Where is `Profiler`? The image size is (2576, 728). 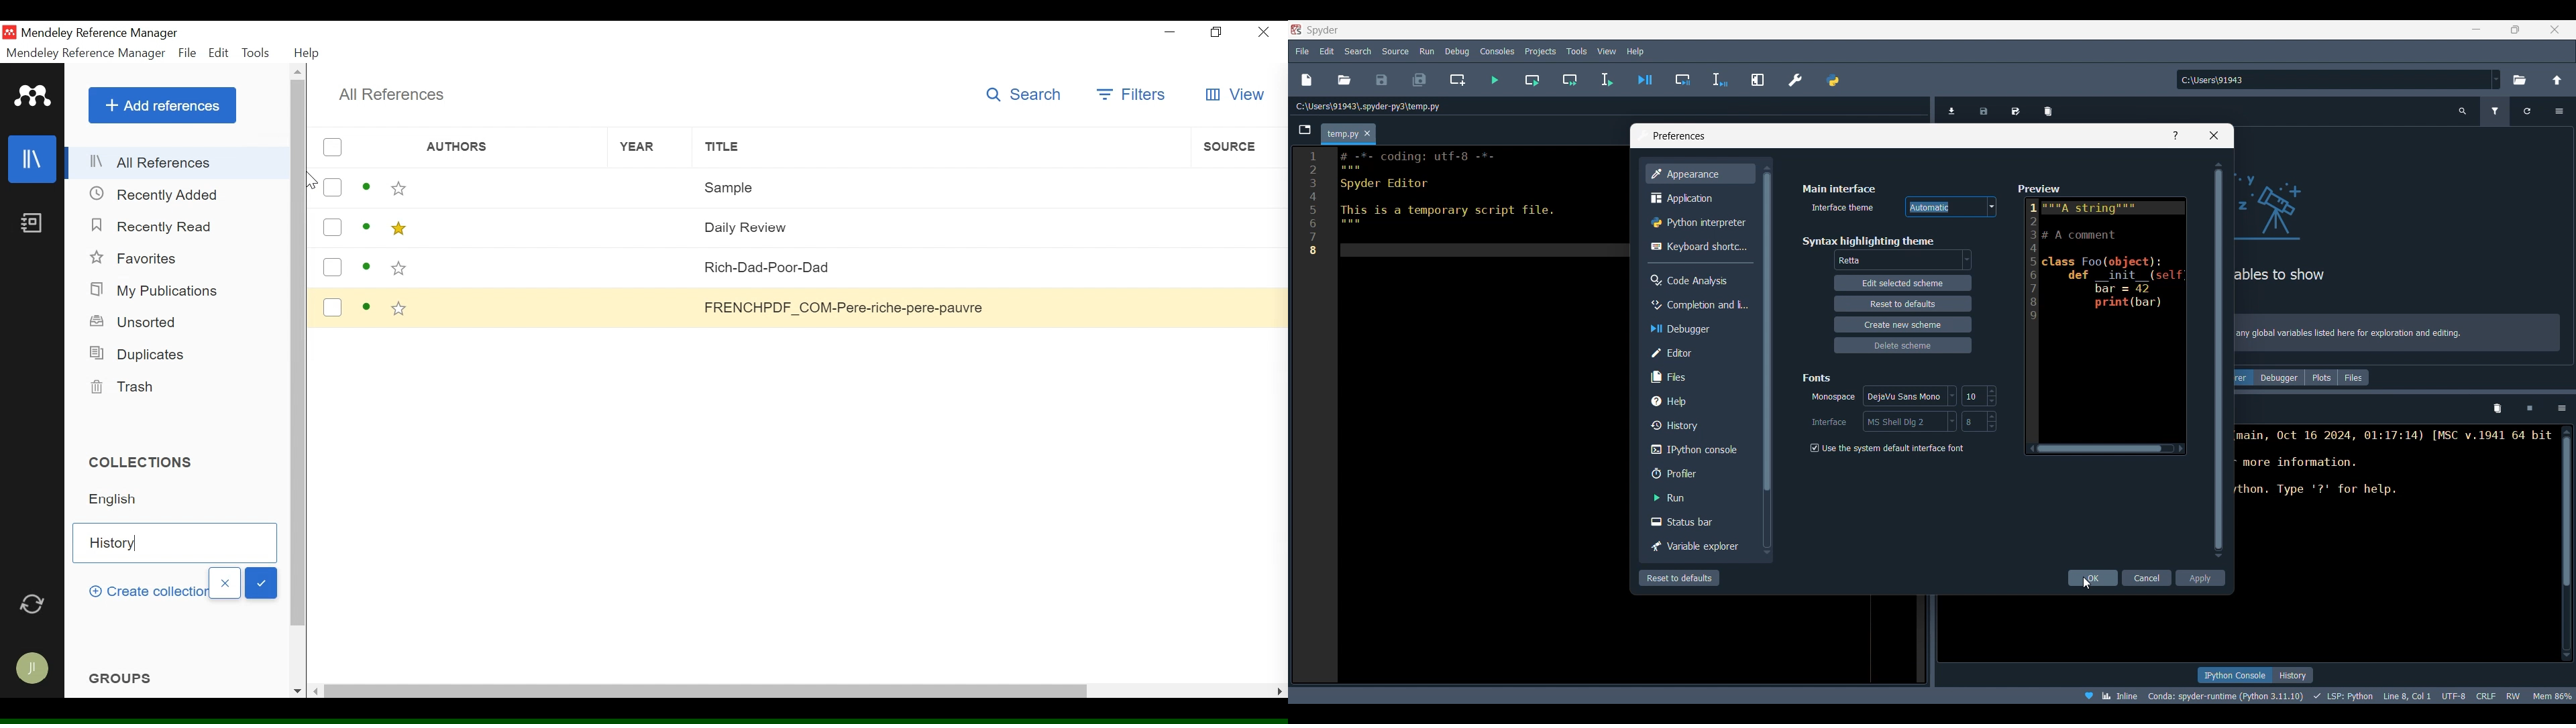
Profiler is located at coordinates (1699, 473).